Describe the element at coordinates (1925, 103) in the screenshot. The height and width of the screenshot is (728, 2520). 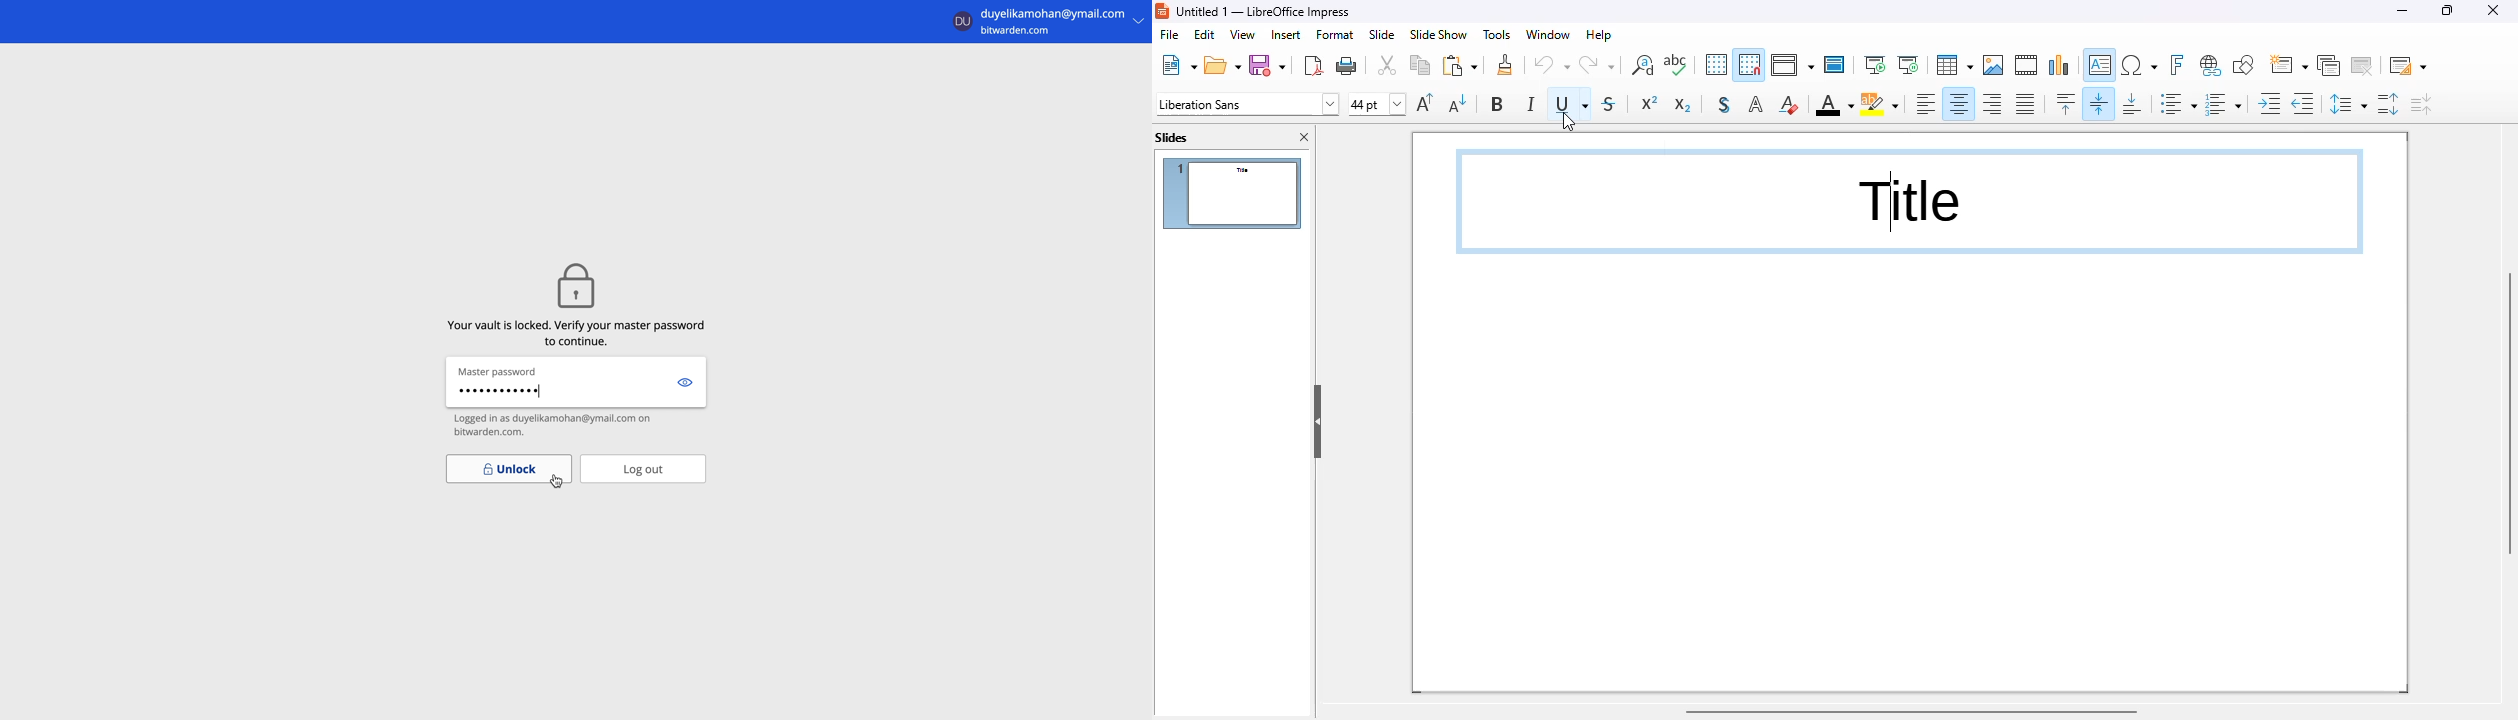
I see `align left` at that location.